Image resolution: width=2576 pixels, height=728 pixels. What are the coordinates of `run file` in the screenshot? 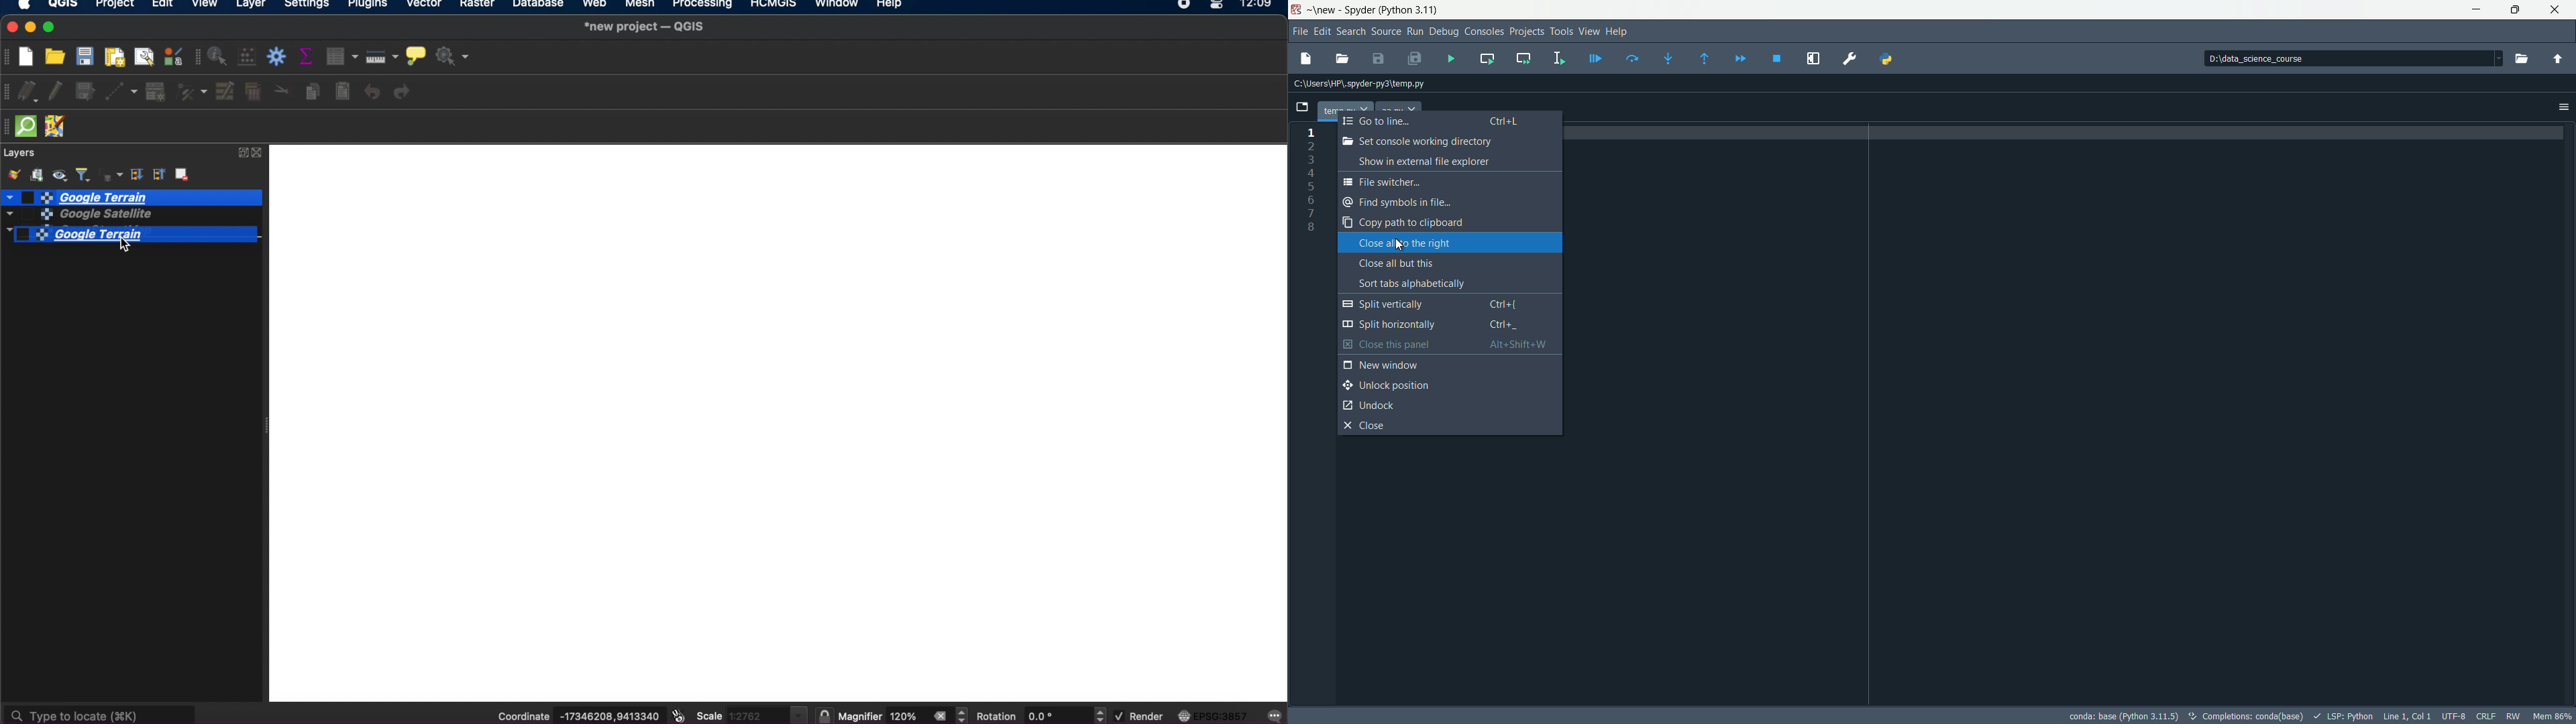 It's located at (1452, 59).